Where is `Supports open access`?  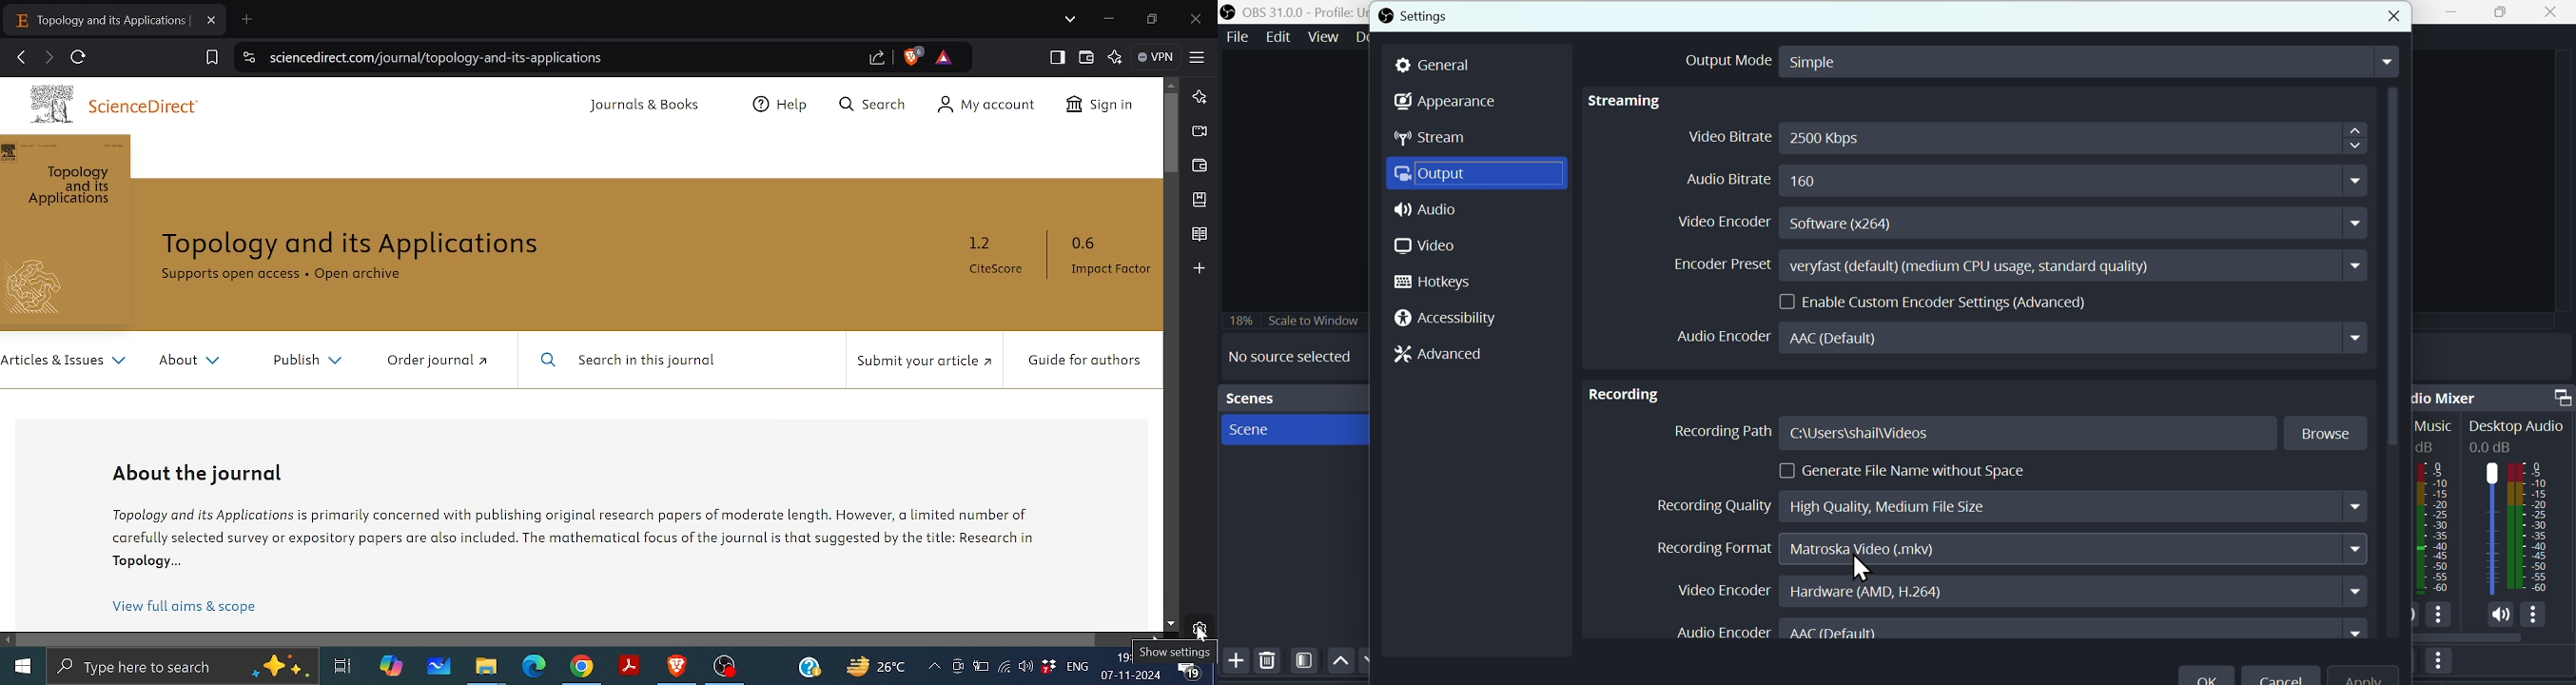
Supports open access is located at coordinates (227, 275).